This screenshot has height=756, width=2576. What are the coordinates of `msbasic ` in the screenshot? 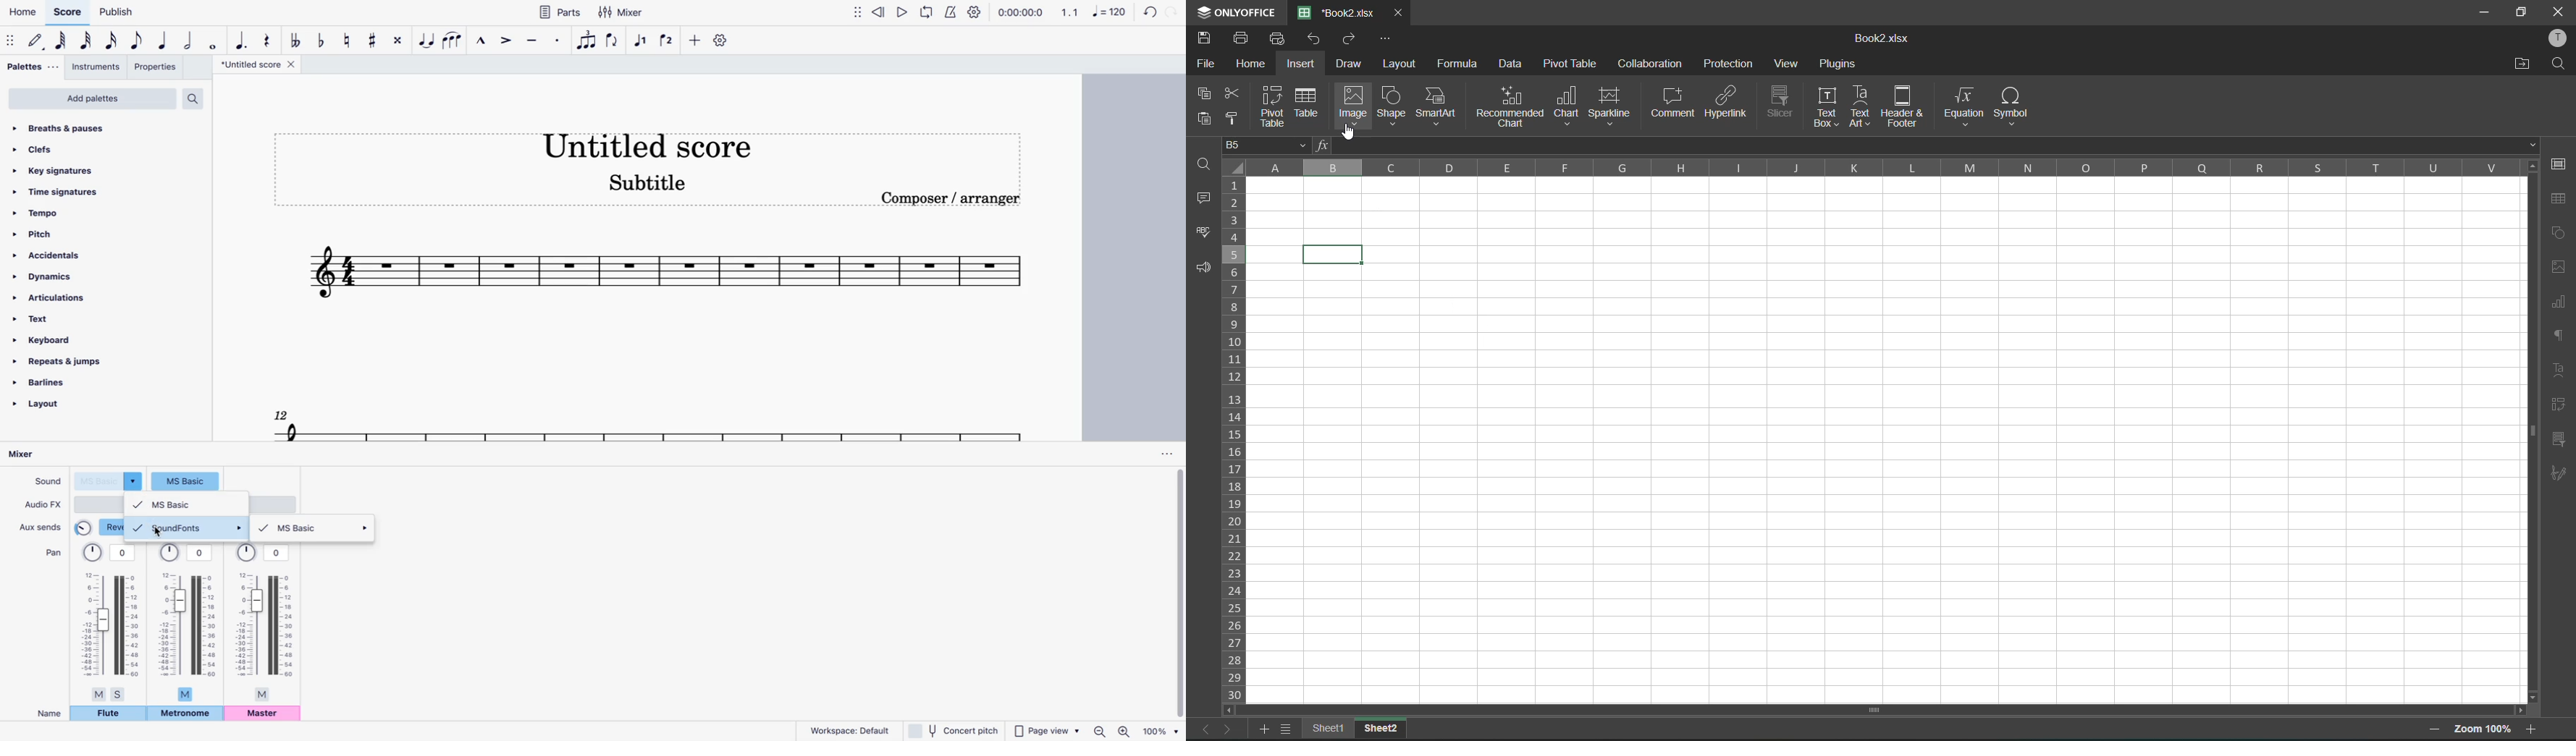 It's located at (186, 504).